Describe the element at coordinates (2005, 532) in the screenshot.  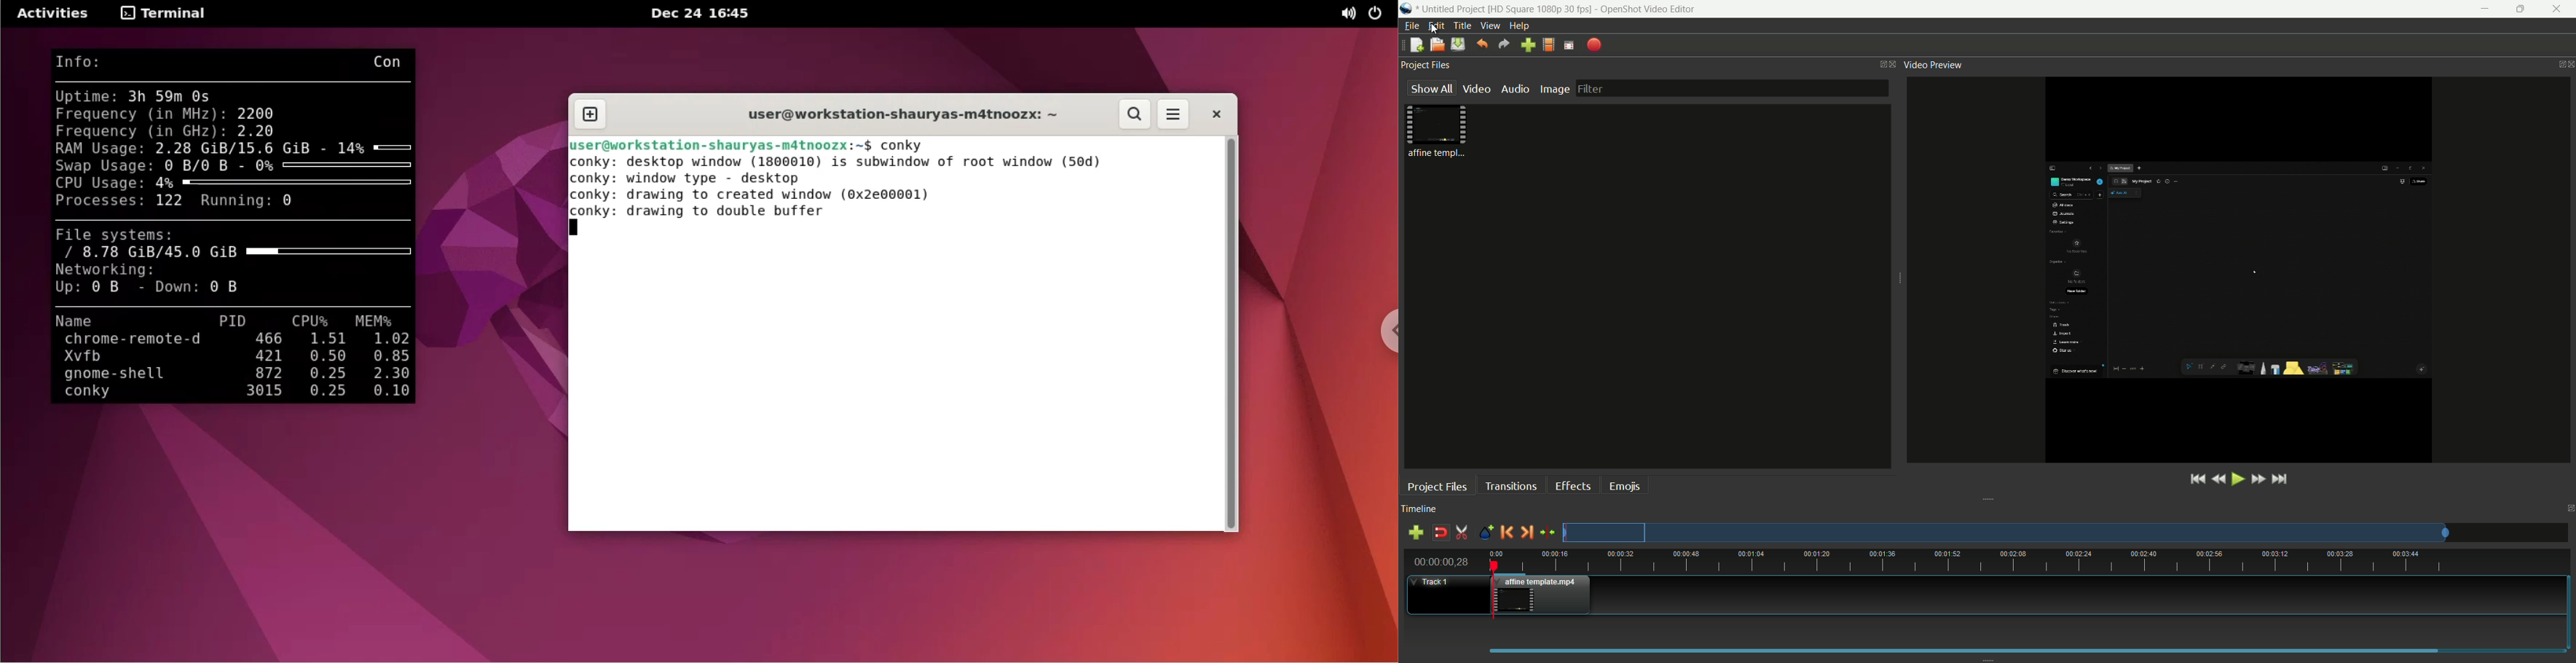
I see `preview track` at that location.